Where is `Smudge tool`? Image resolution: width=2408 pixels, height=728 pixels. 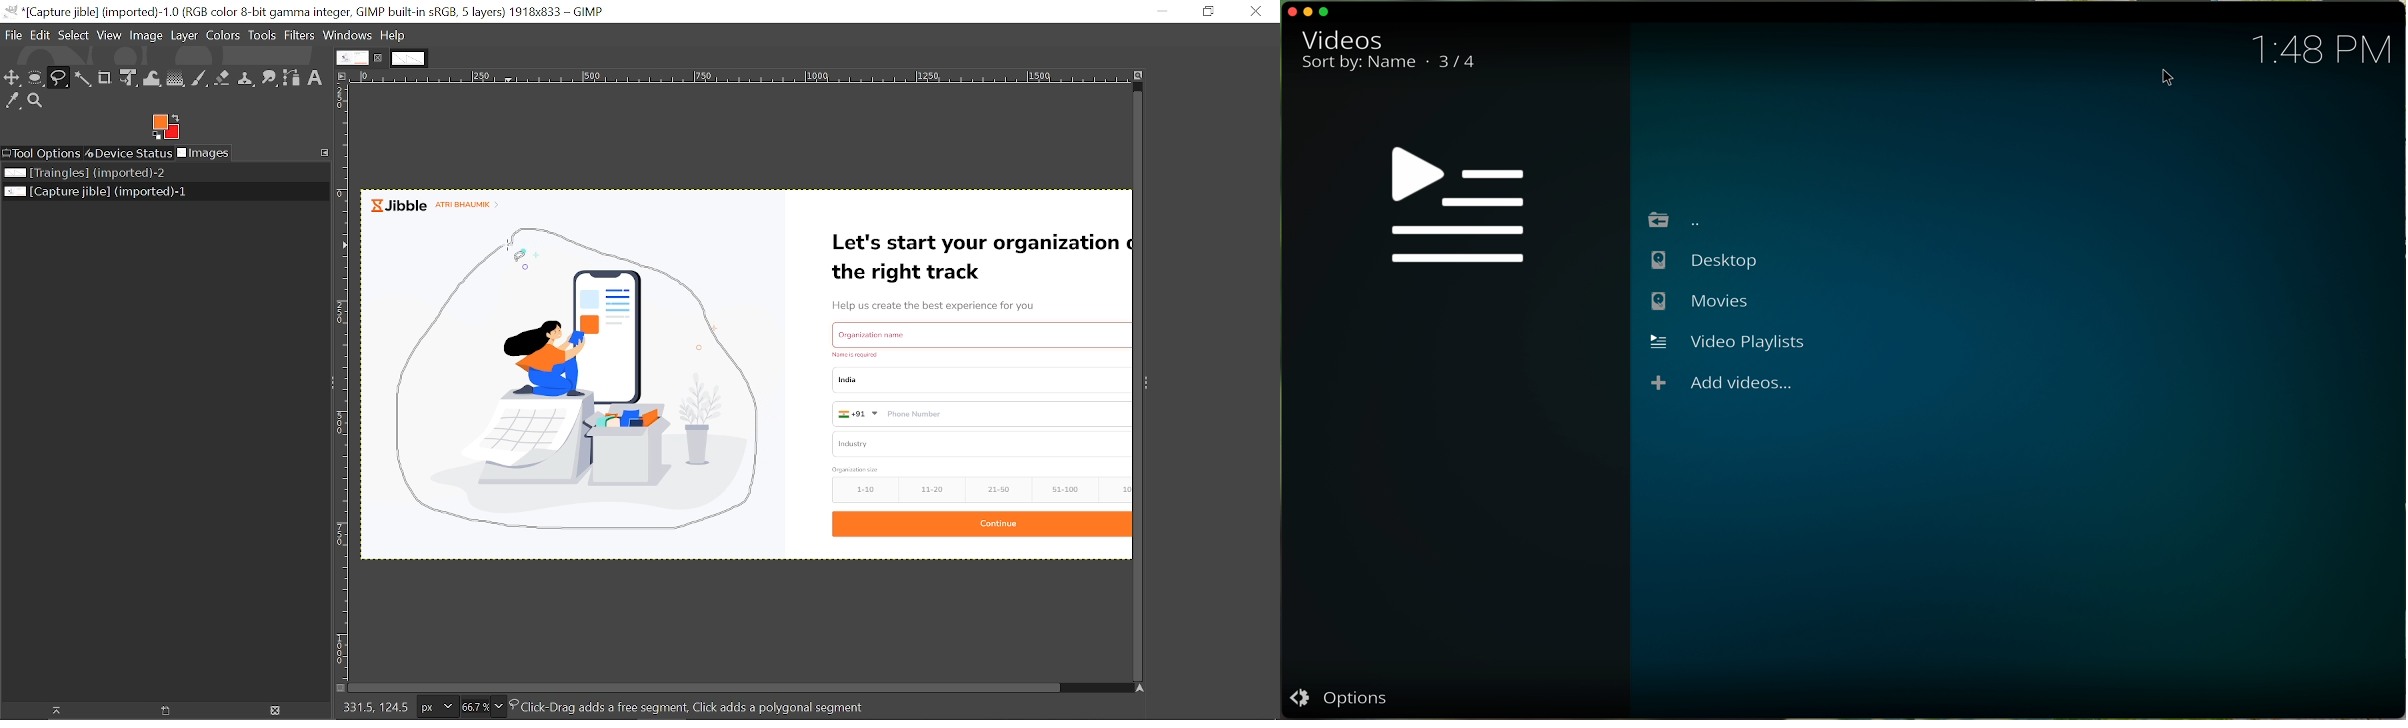
Smudge tool is located at coordinates (269, 79).